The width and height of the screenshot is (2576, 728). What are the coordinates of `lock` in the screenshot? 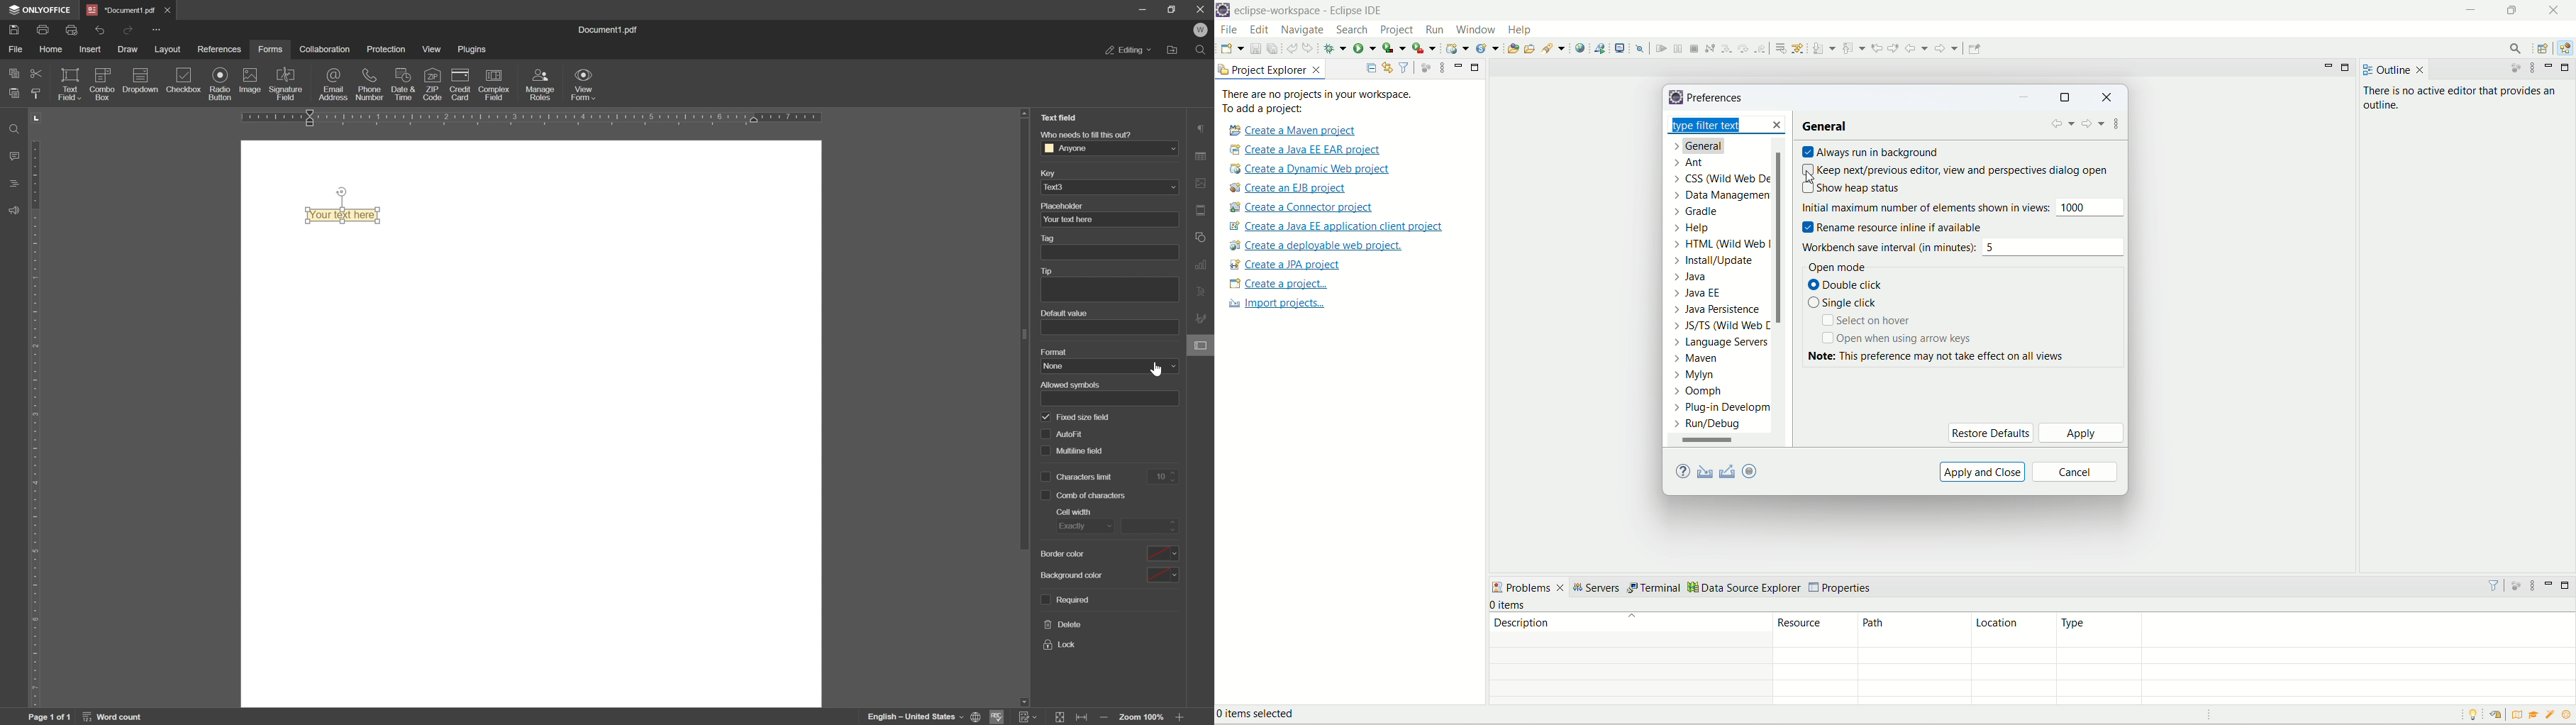 It's located at (1058, 645).